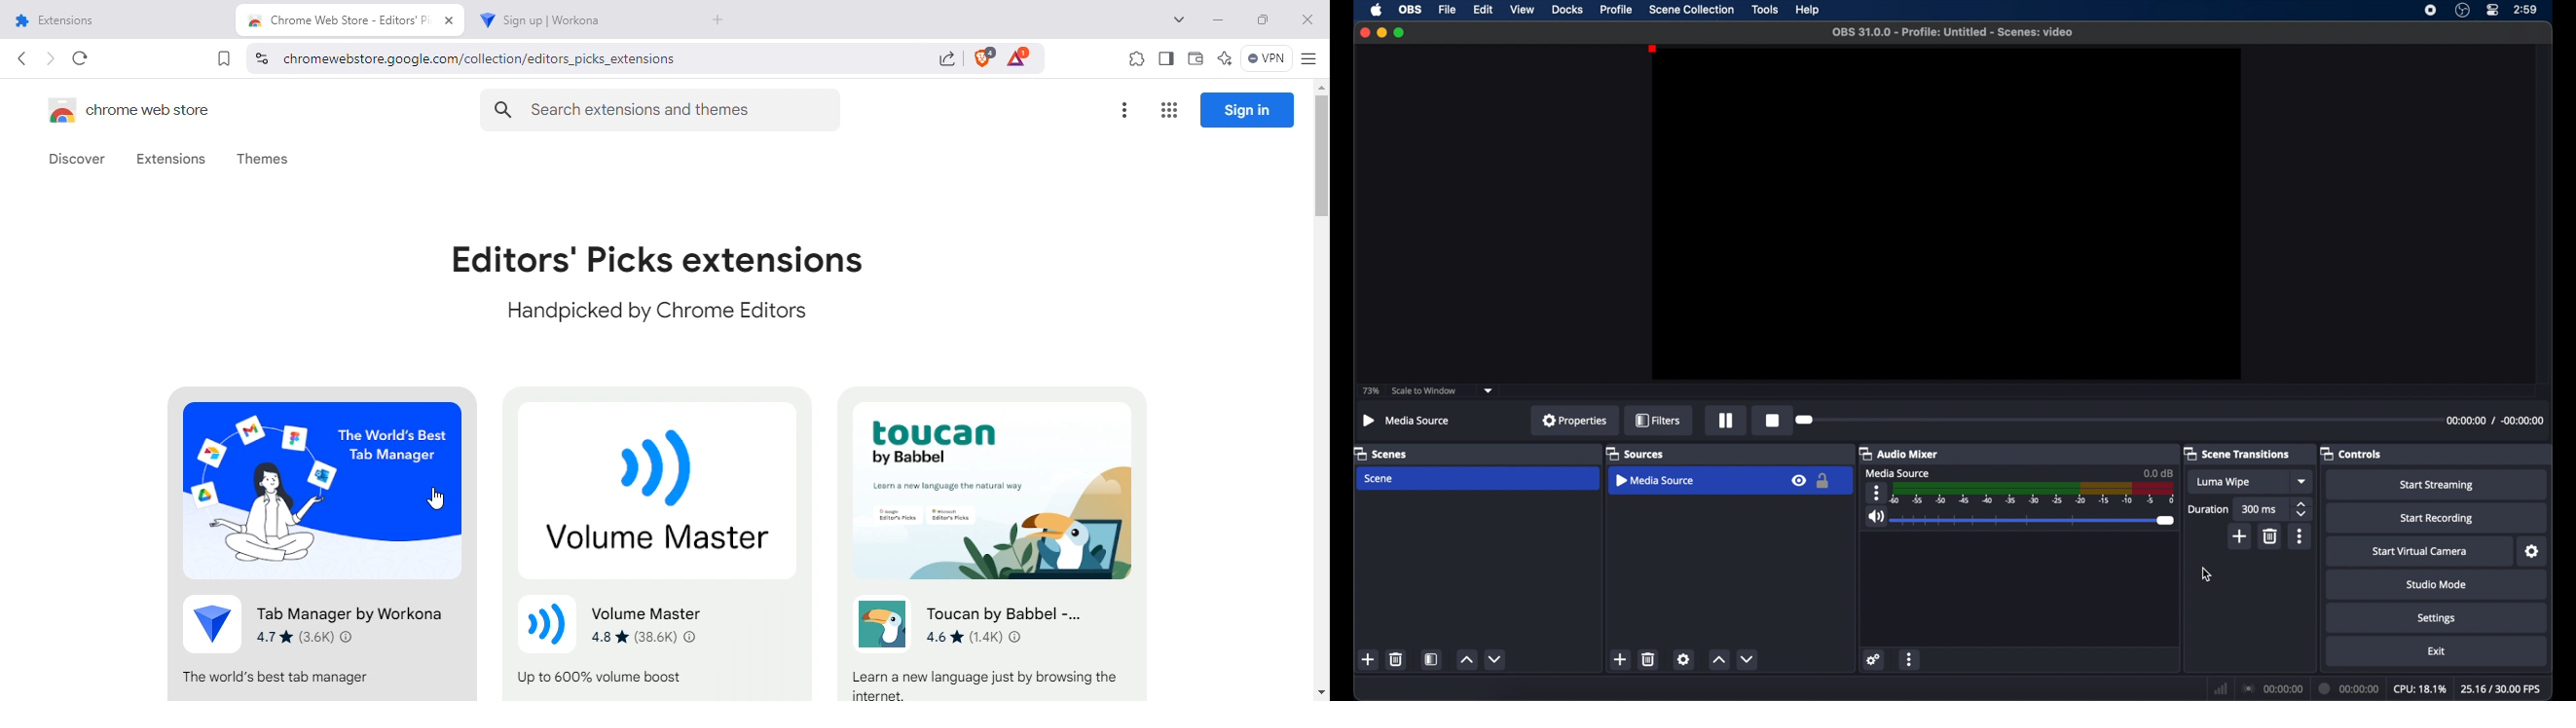  I want to click on docks, so click(1568, 10).